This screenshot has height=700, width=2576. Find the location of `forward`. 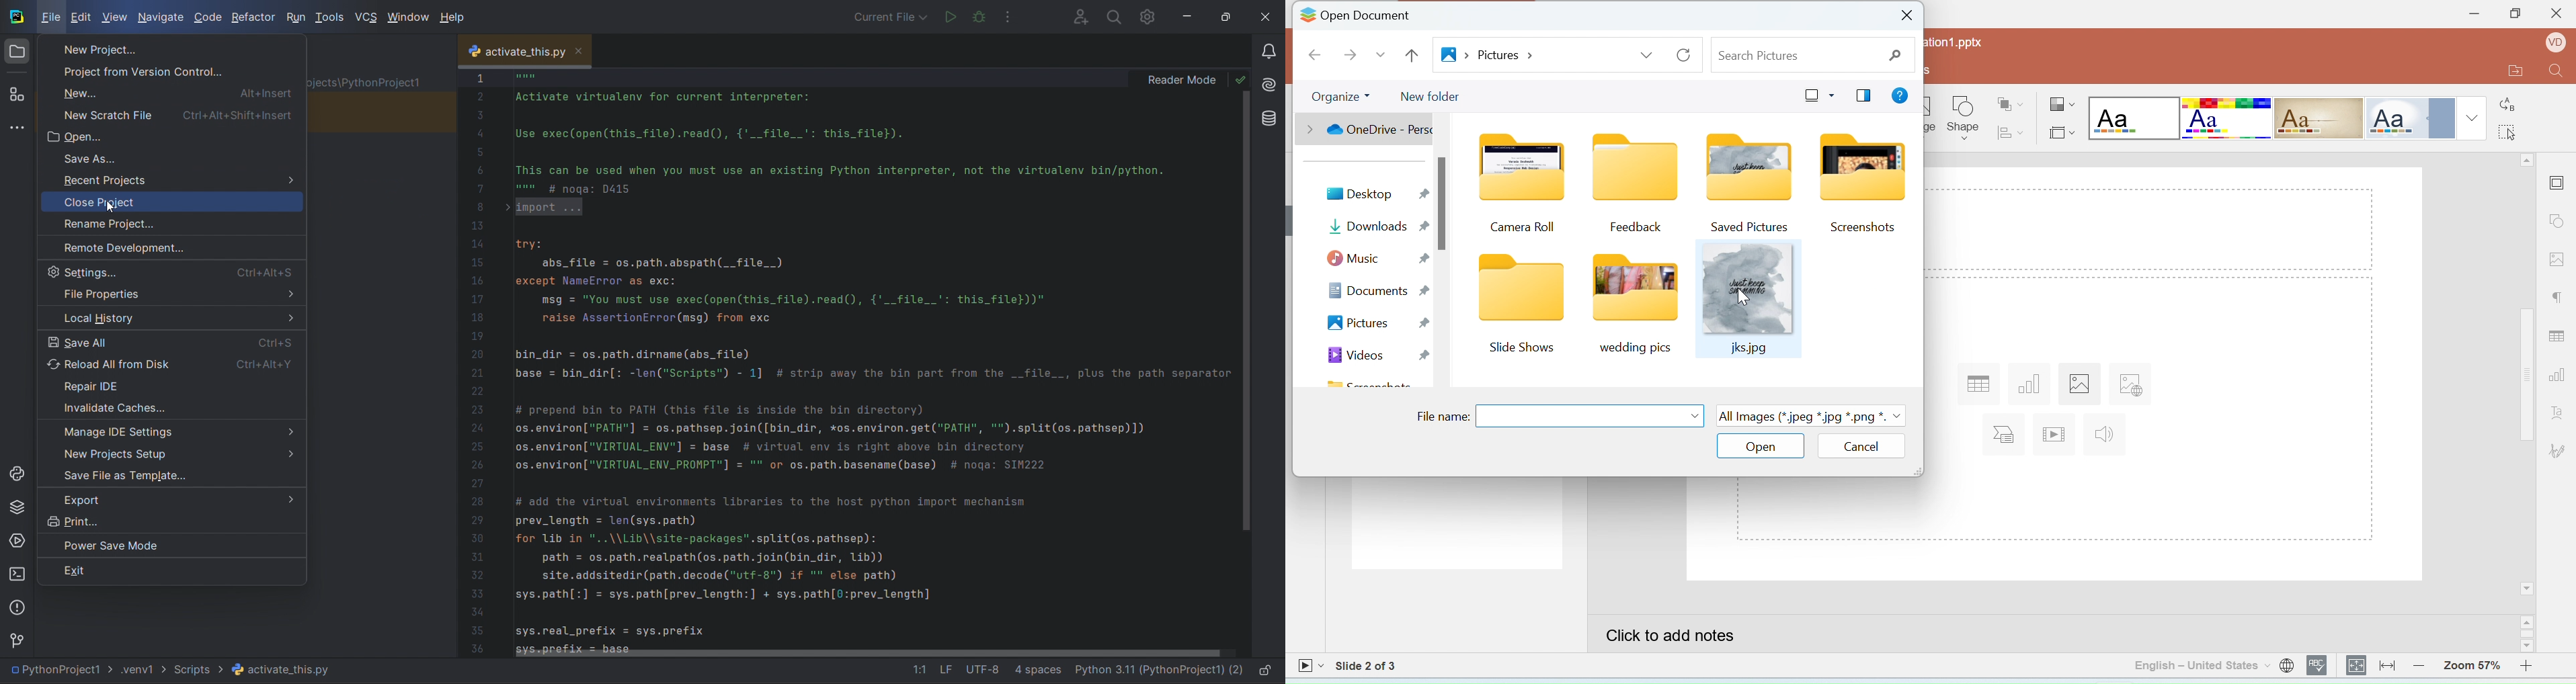

forward is located at coordinates (1348, 56).